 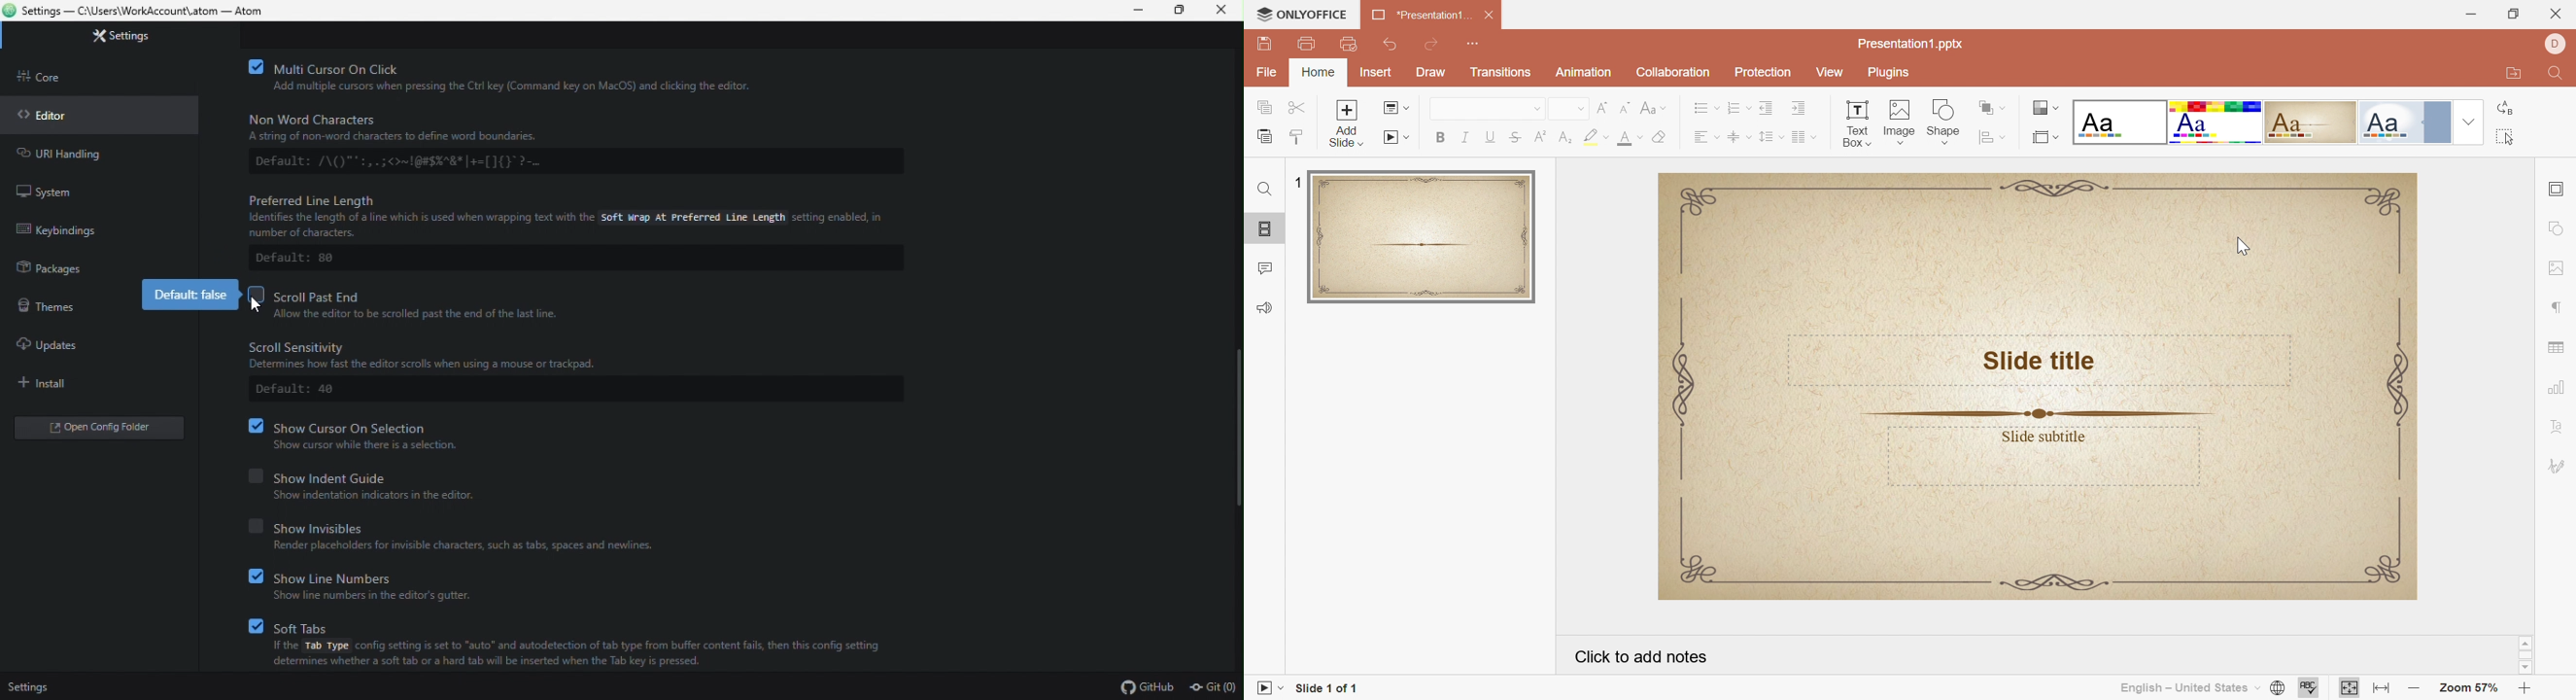 What do you see at coordinates (411, 295) in the screenshot?
I see `Scroll past end` at bounding box center [411, 295].